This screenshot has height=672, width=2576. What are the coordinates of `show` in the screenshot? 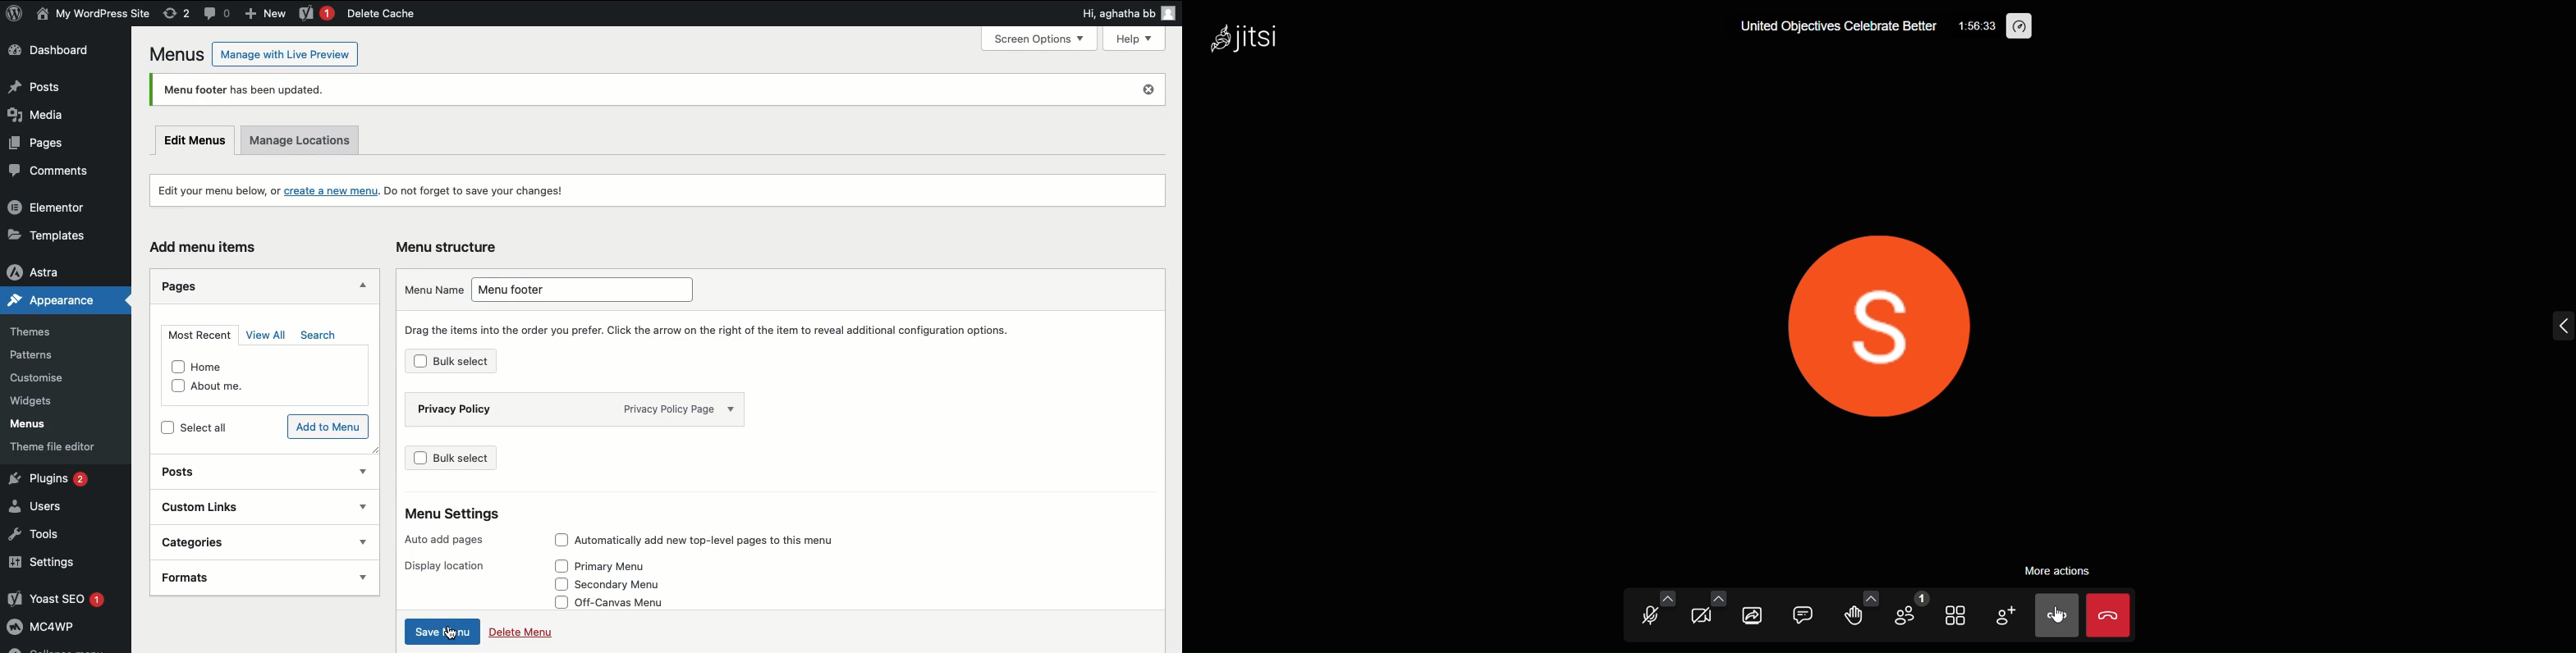 It's located at (357, 509).